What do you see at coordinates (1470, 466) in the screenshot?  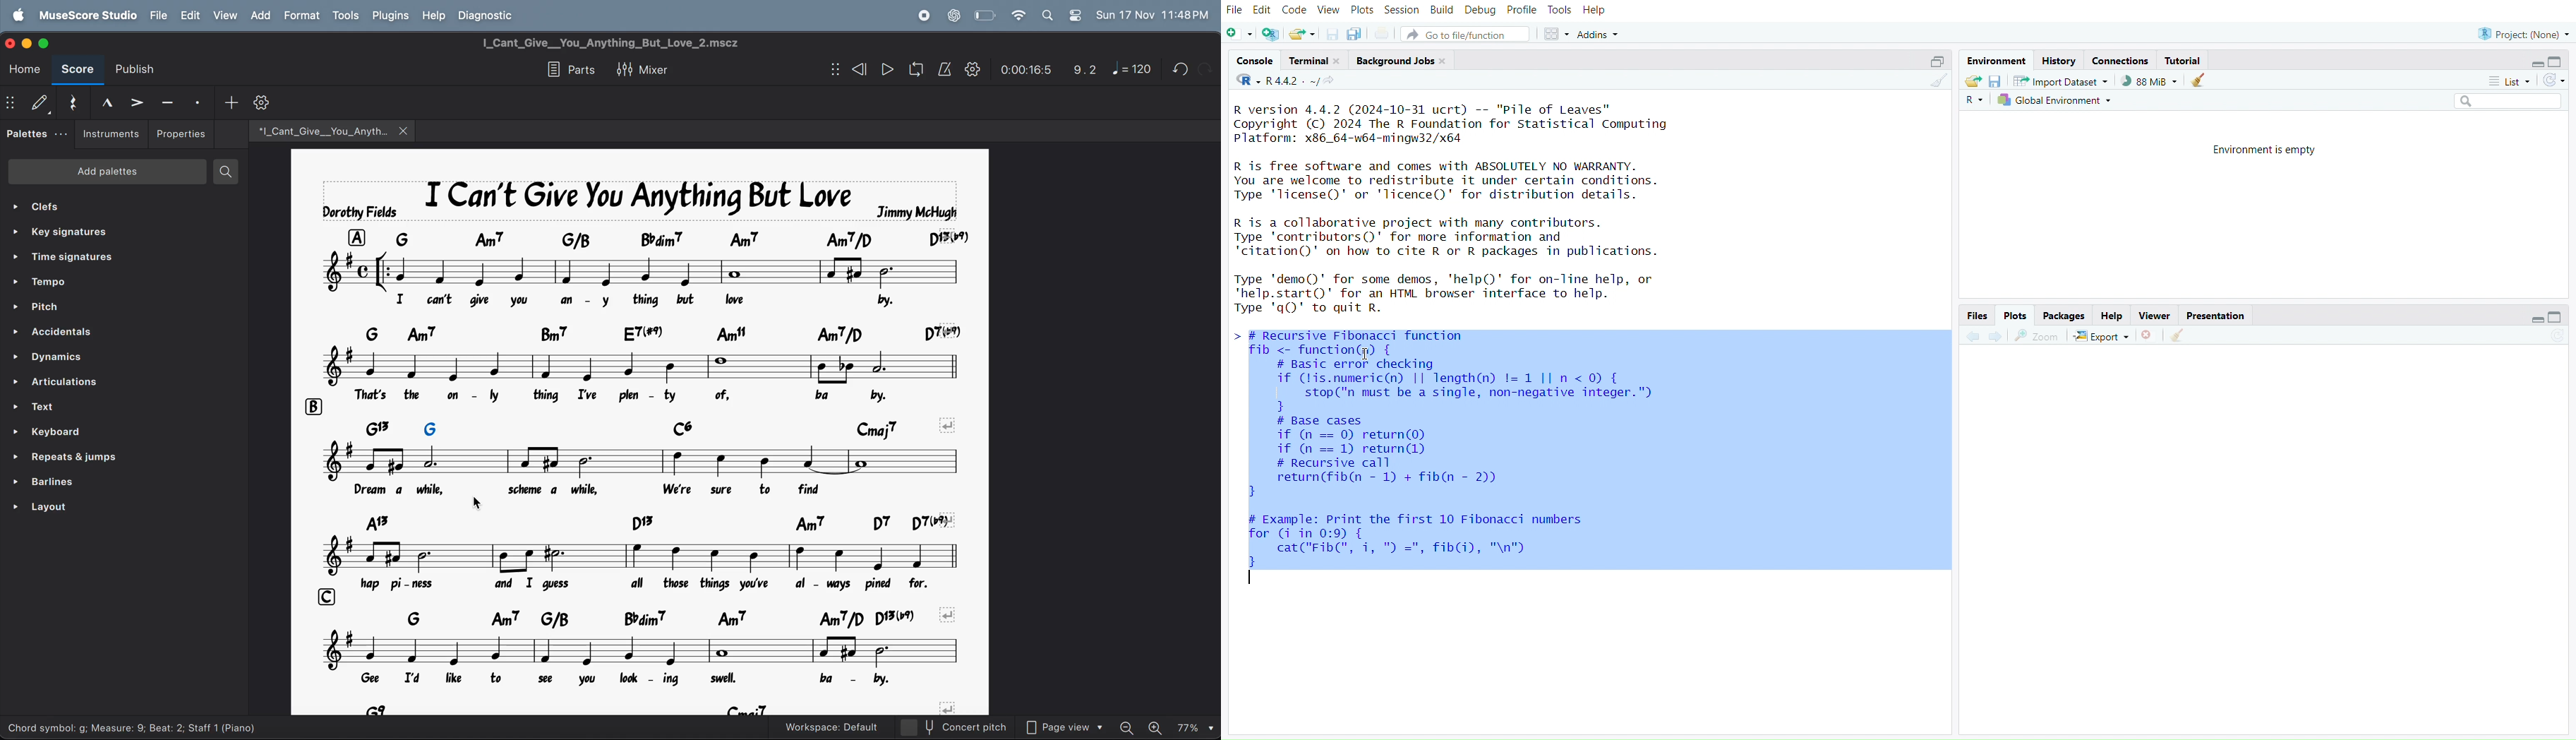 I see `> # Recursive Fibonacci function fib <- function(p) {# Basic error checking if (! is.numeric(n) || length) t= 1 I n <0) {stop("n must be a single, non-negative integer.")¥# Base cases if (n == 0) return(0)if (n == 1) return(l)# Recursive call return(fib(n - 1) + fib(n - 2))}# Example: Print the first 10 Fibonacci numbers for (i in 0:9) {cat("Fib(", i, " =", fib), "n}` at bounding box center [1470, 466].